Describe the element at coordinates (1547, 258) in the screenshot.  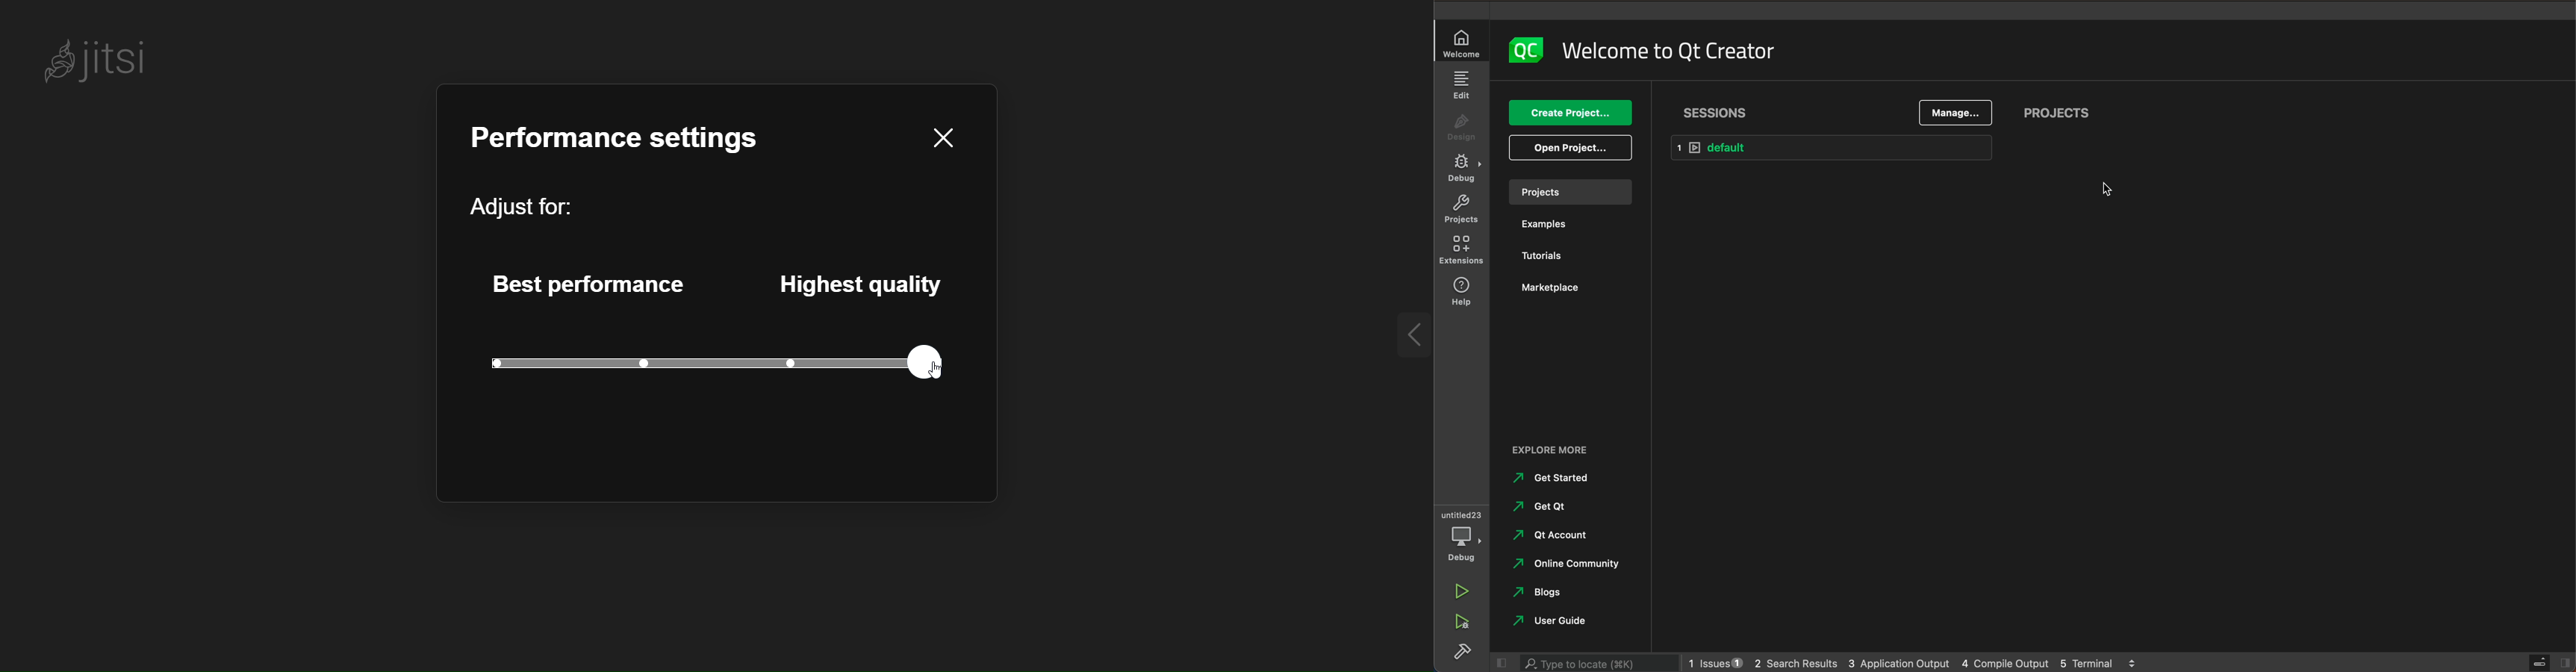
I see `tutorials` at that location.